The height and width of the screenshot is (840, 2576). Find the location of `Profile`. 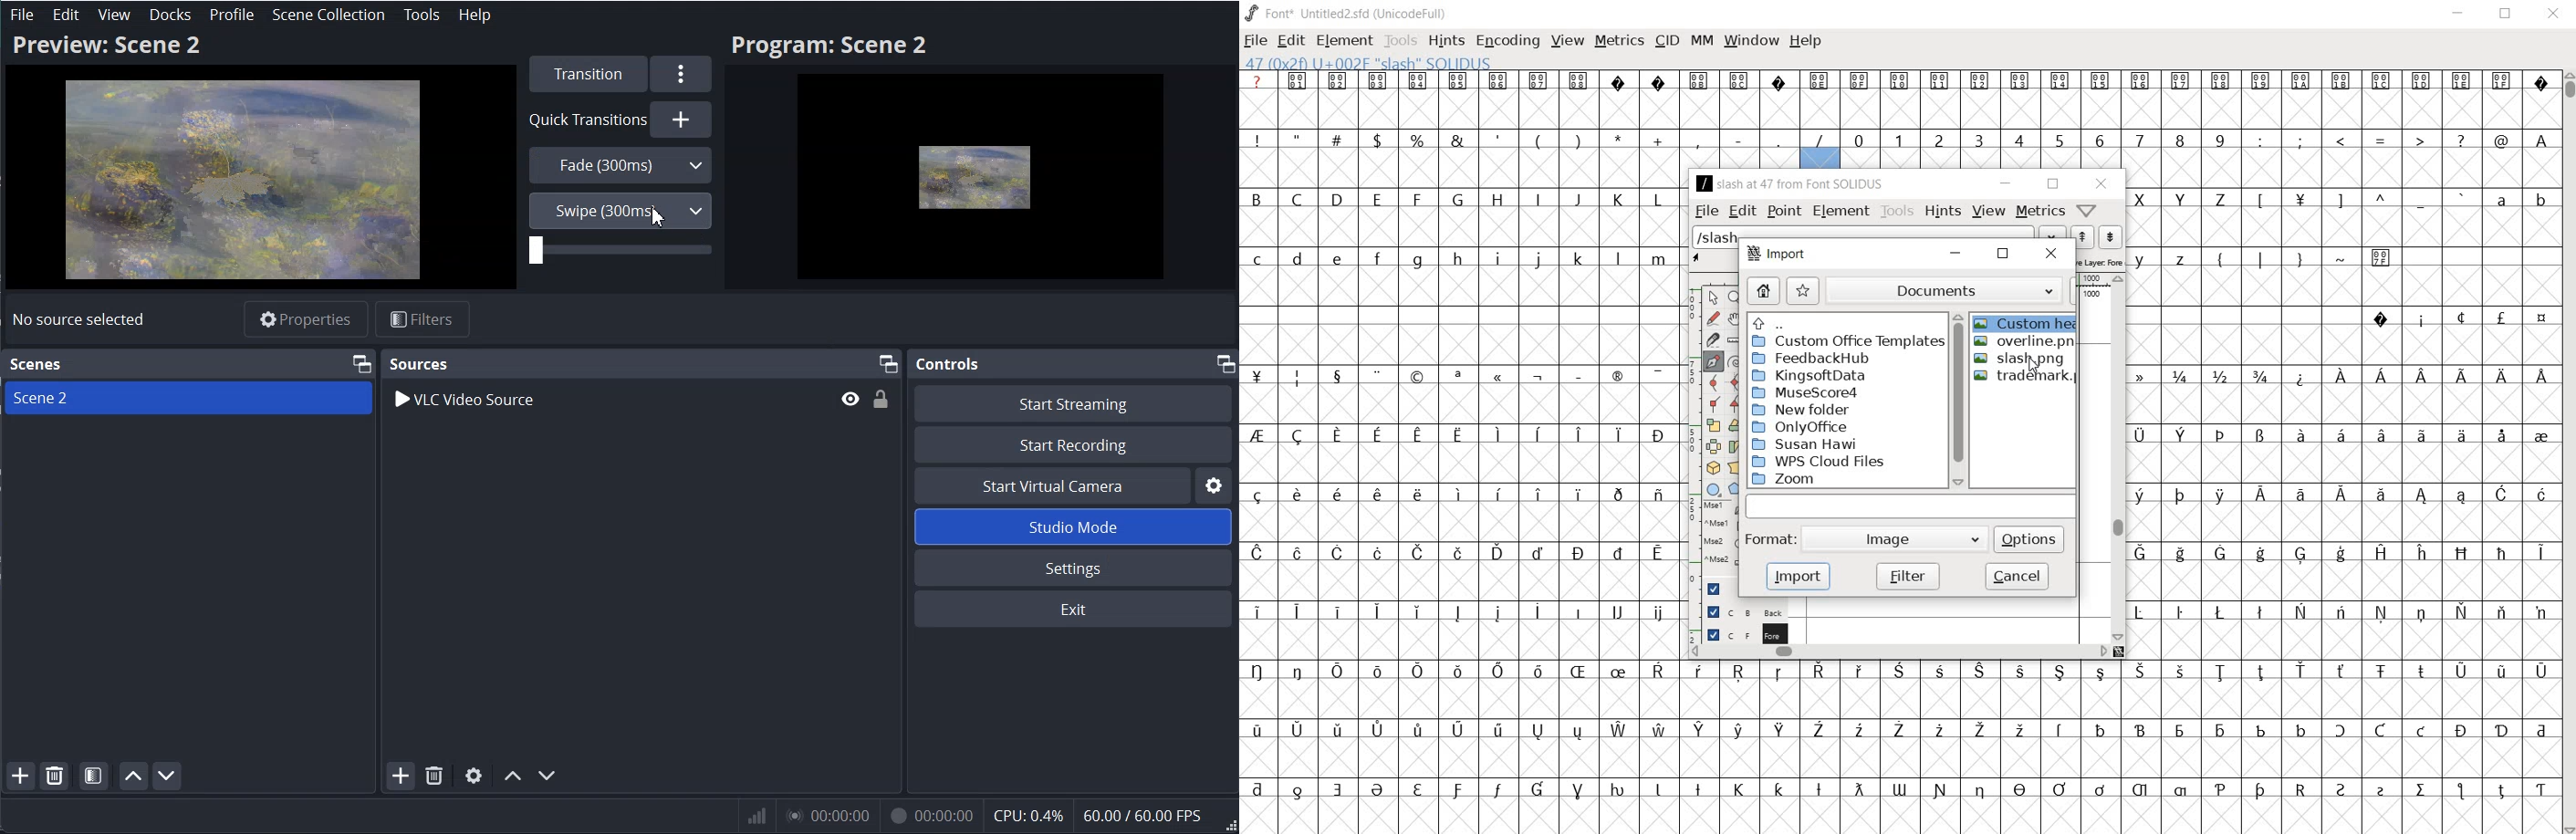

Profile is located at coordinates (232, 16).